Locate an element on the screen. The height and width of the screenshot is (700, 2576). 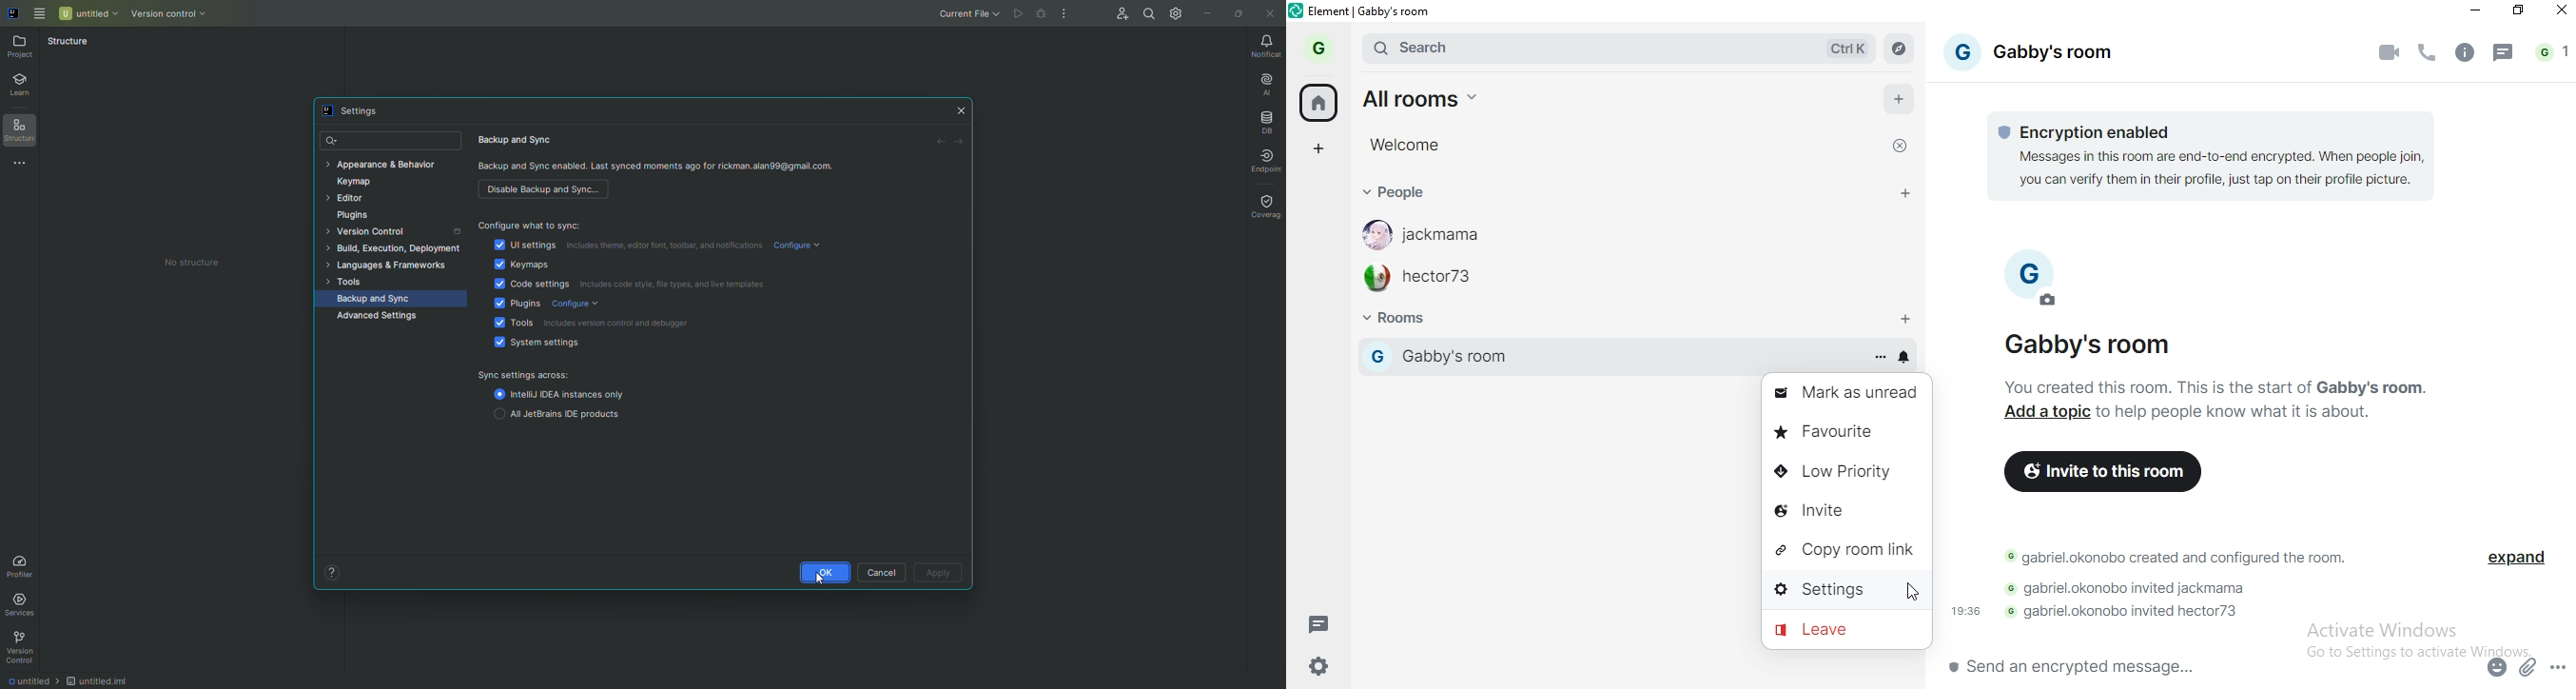
home is located at coordinates (1319, 102).